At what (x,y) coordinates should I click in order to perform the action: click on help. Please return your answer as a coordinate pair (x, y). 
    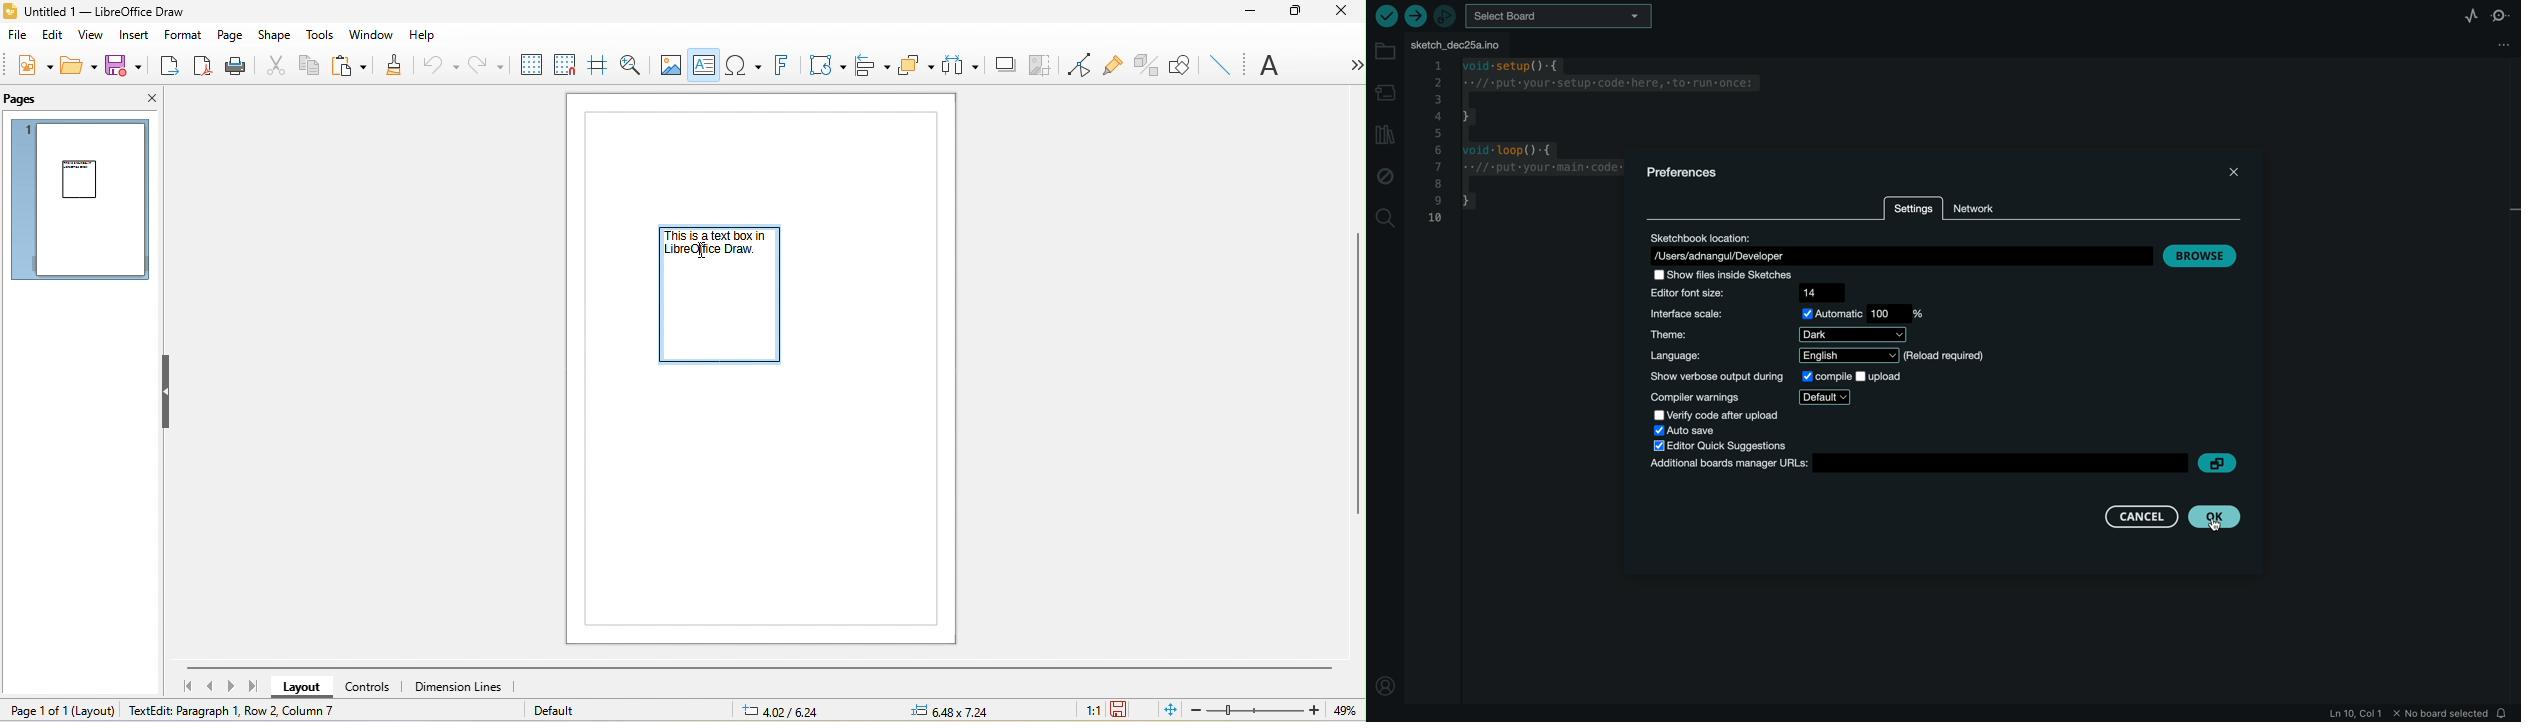
    Looking at the image, I should click on (424, 37).